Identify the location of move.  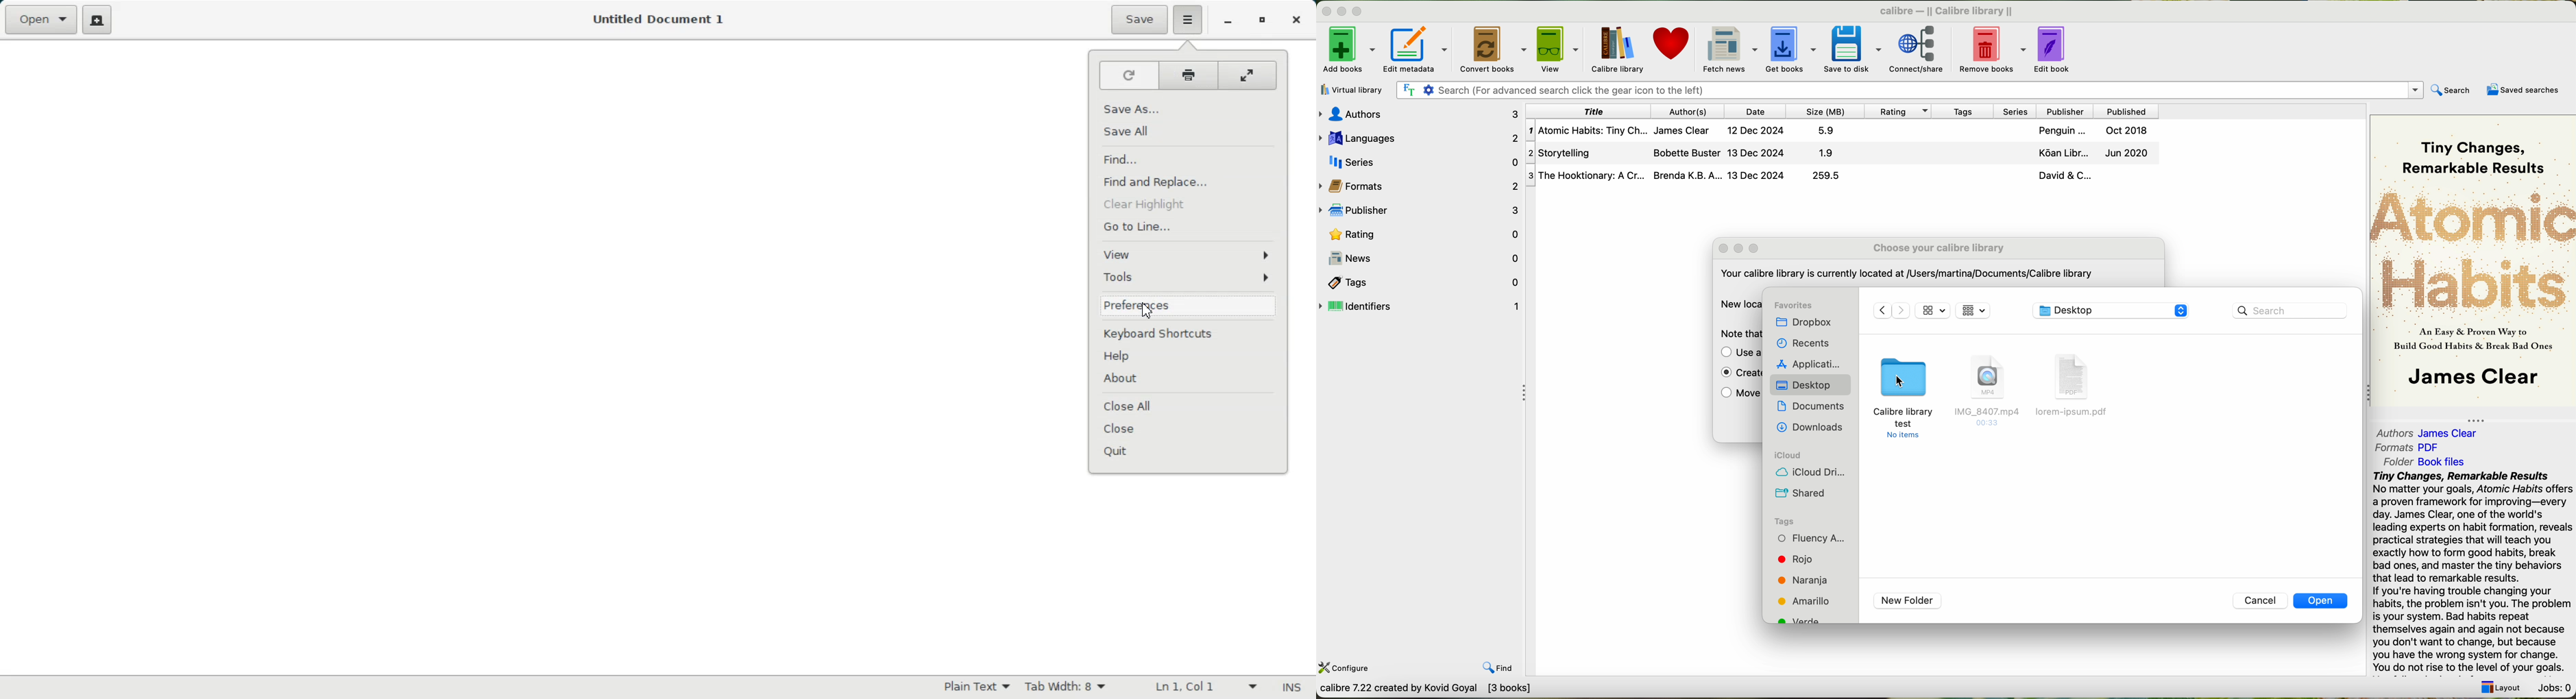
(1738, 353).